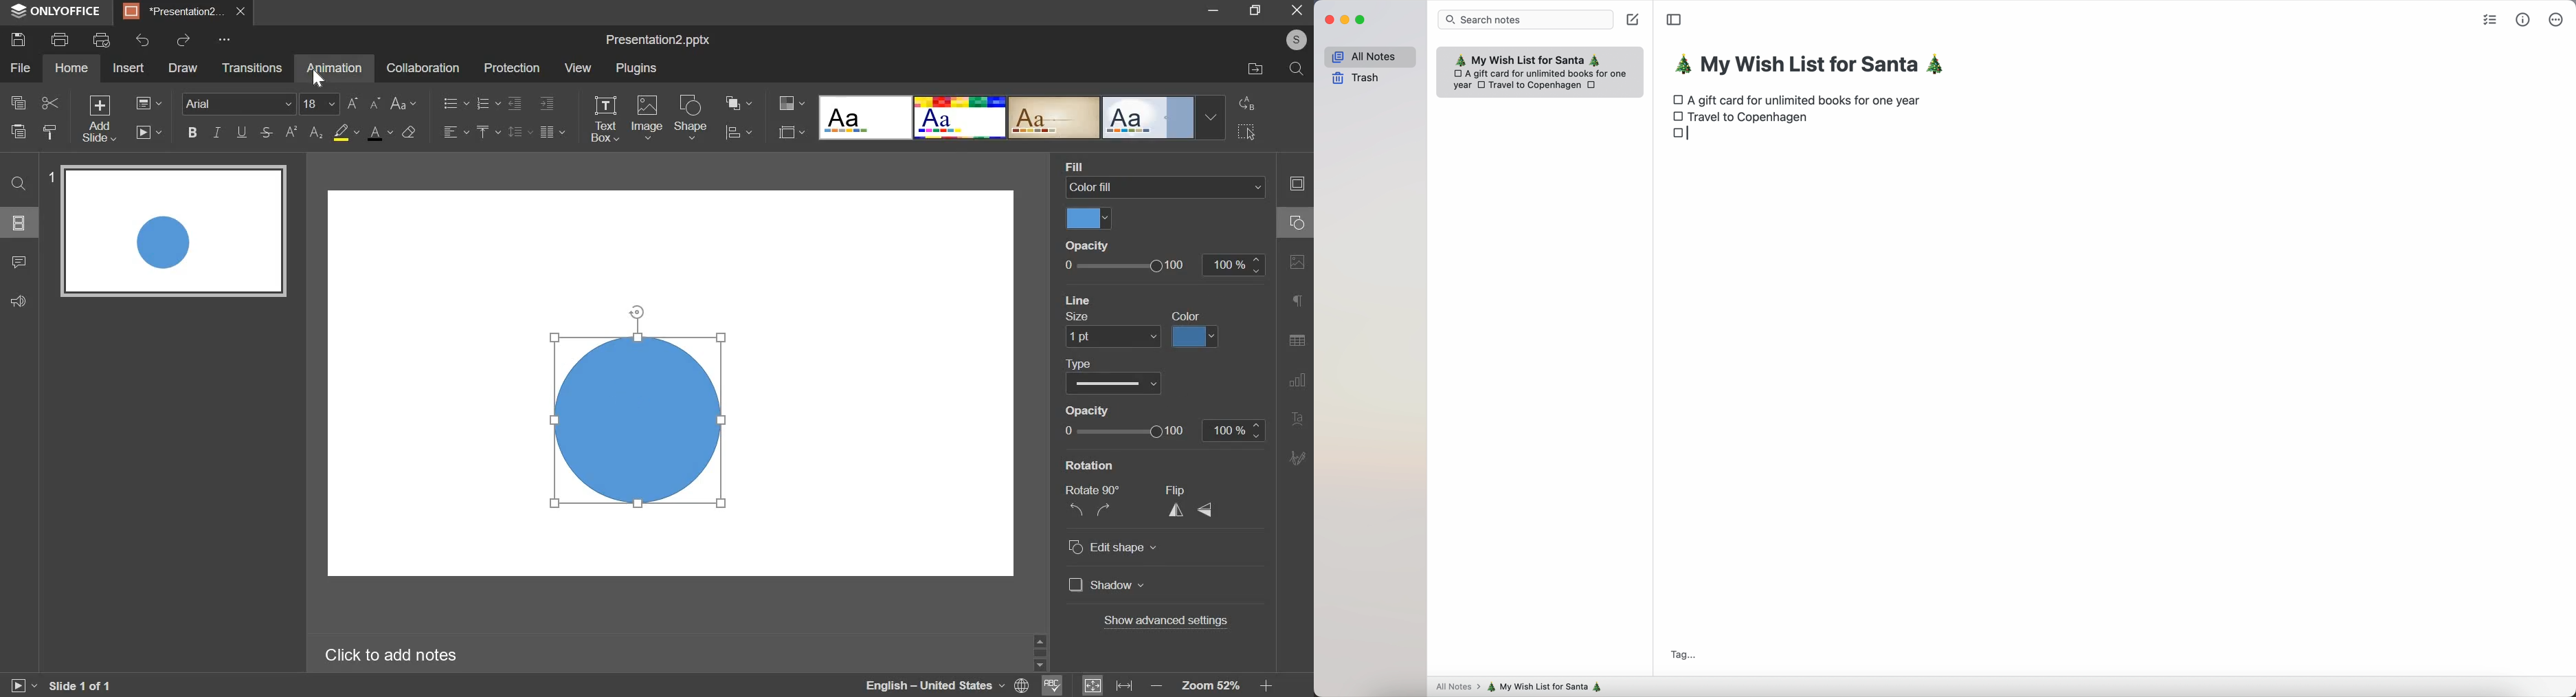 The width and height of the screenshot is (2576, 700). I want to click on animation, so click(335, 68).